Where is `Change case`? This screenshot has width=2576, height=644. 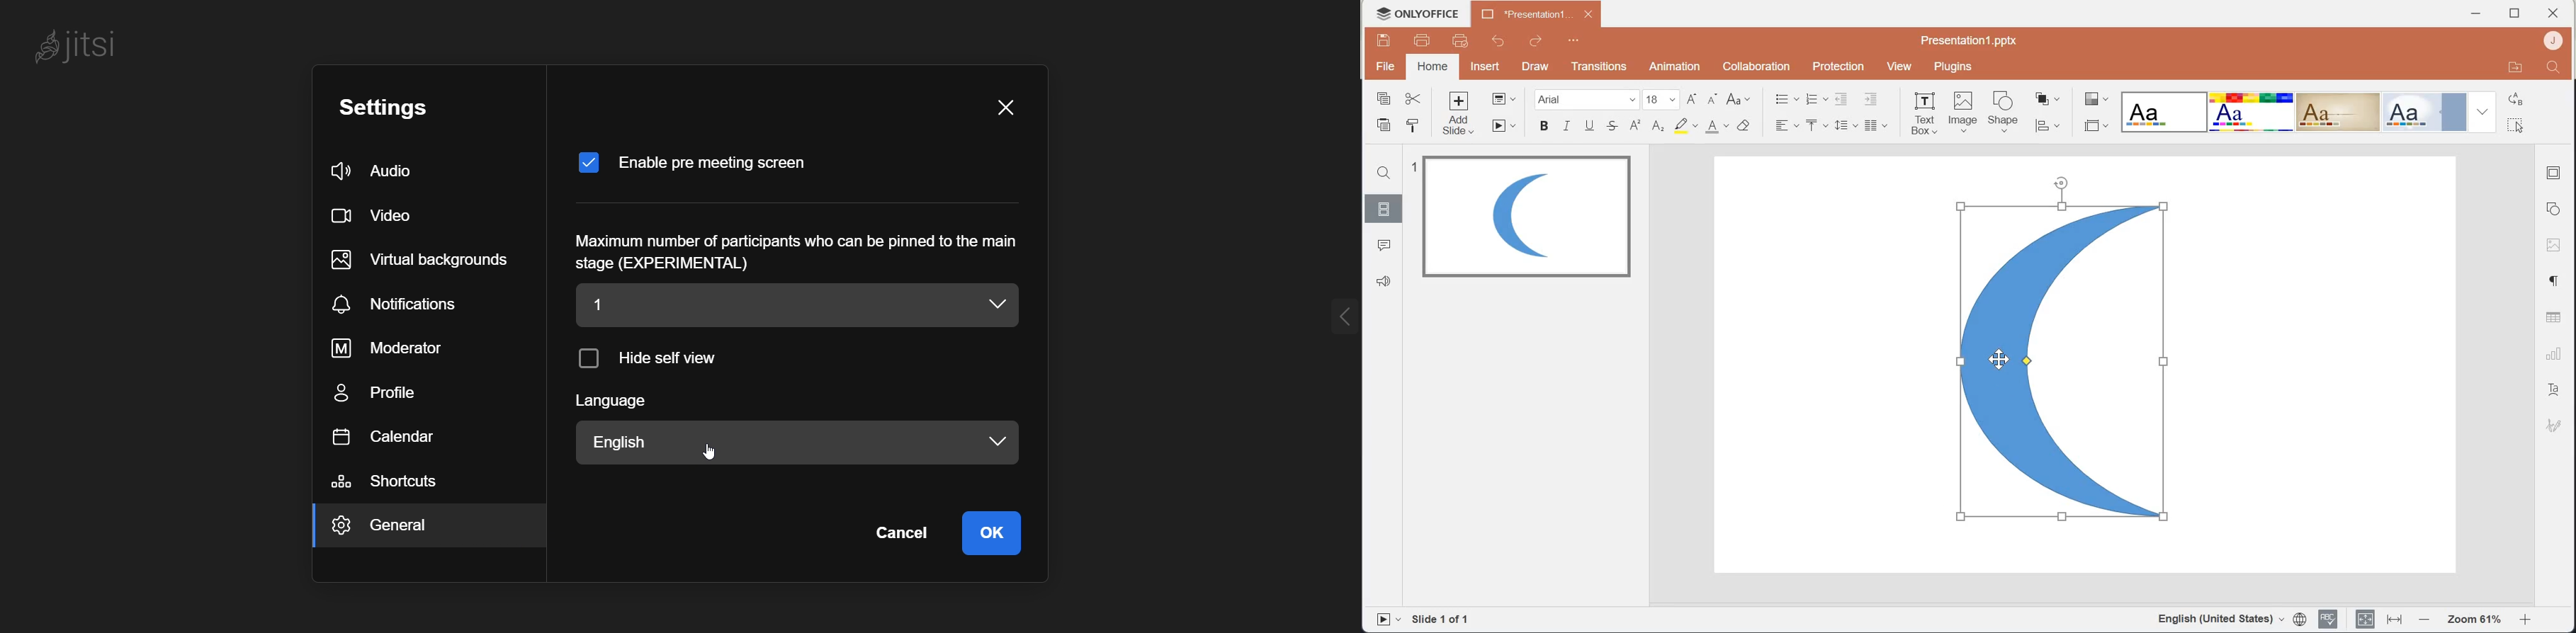
Change case is located at coordinates (1738, 99).